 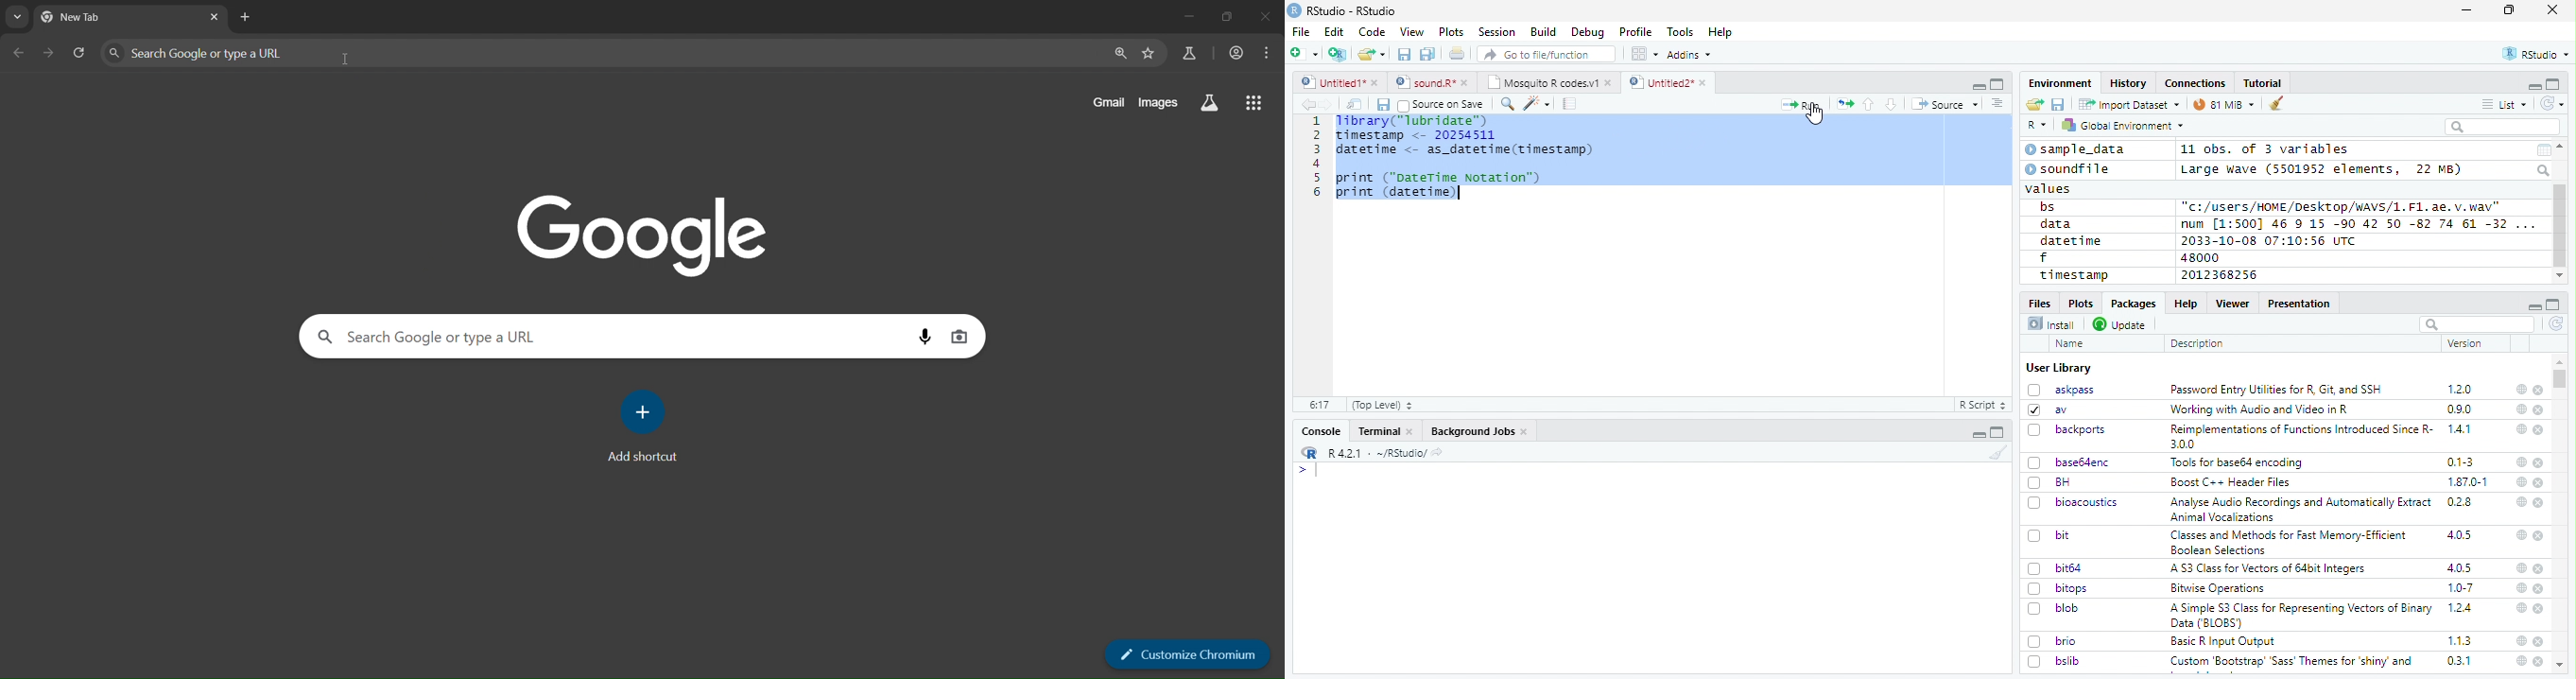 I want to click on ‘Working with Audio and Video inR, so click(x=2261, y=409).